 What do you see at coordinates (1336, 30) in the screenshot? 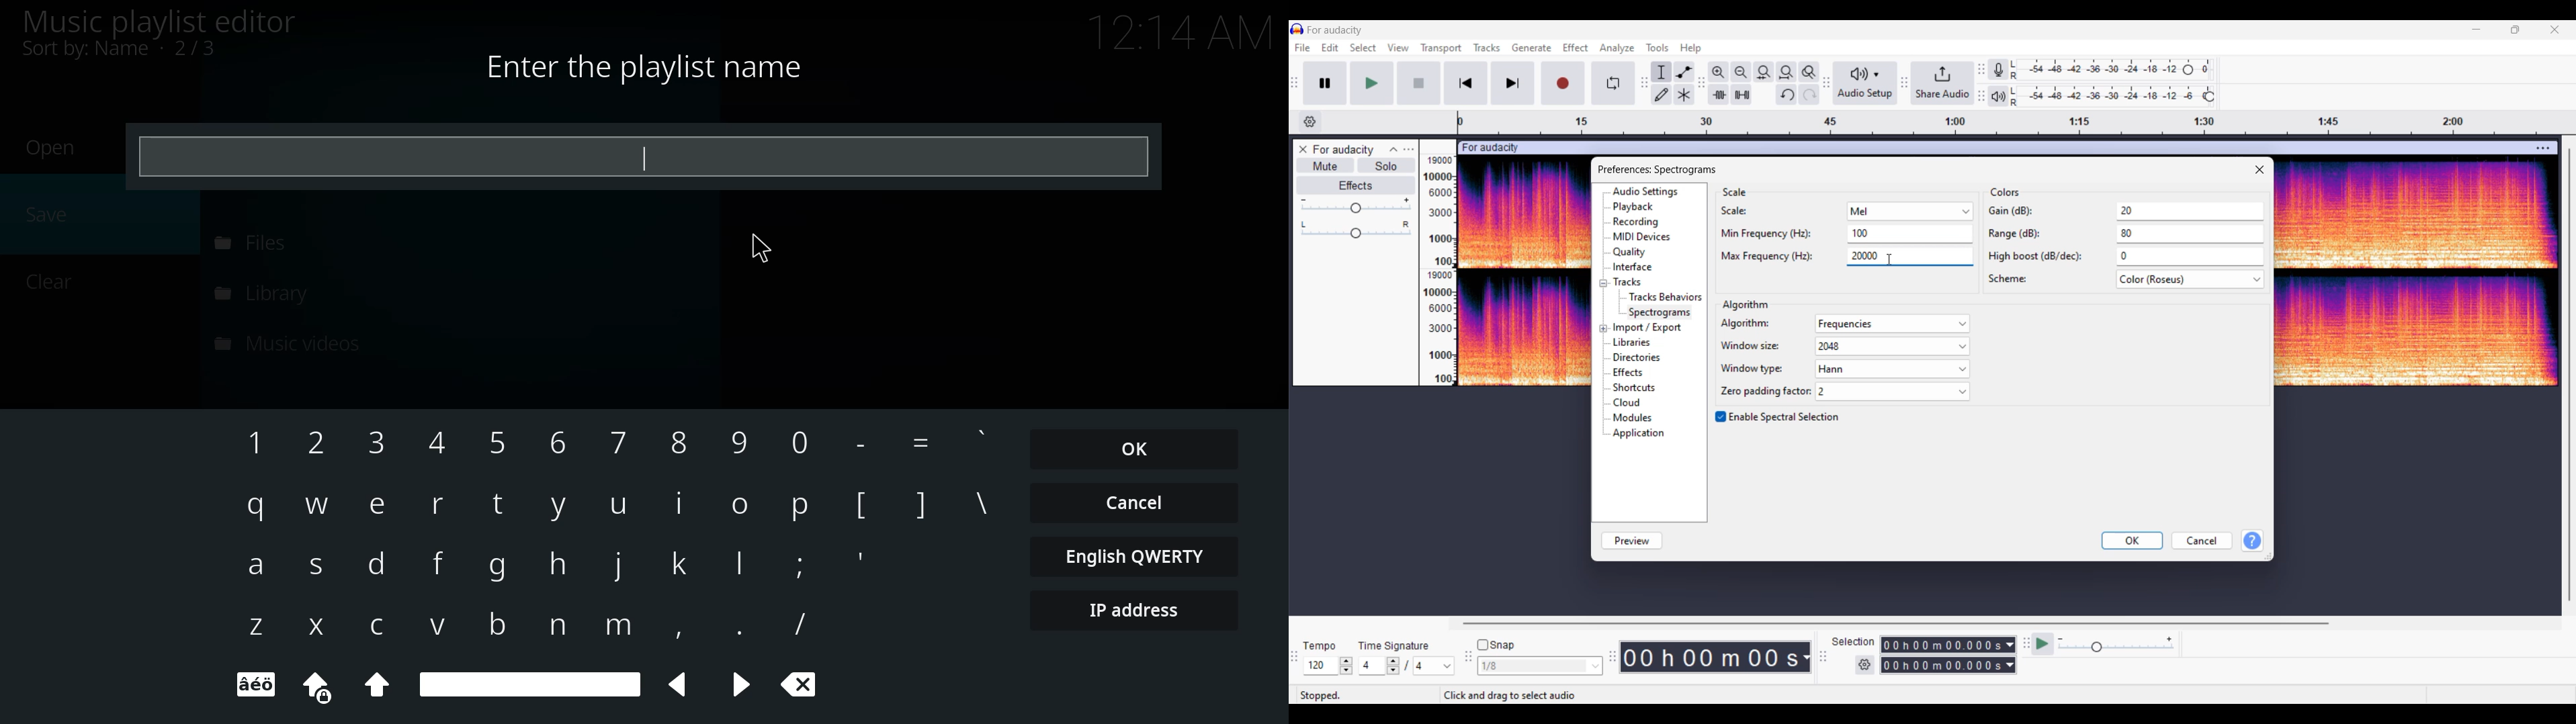
I see `Project name` at bounding box center [1336, 30].